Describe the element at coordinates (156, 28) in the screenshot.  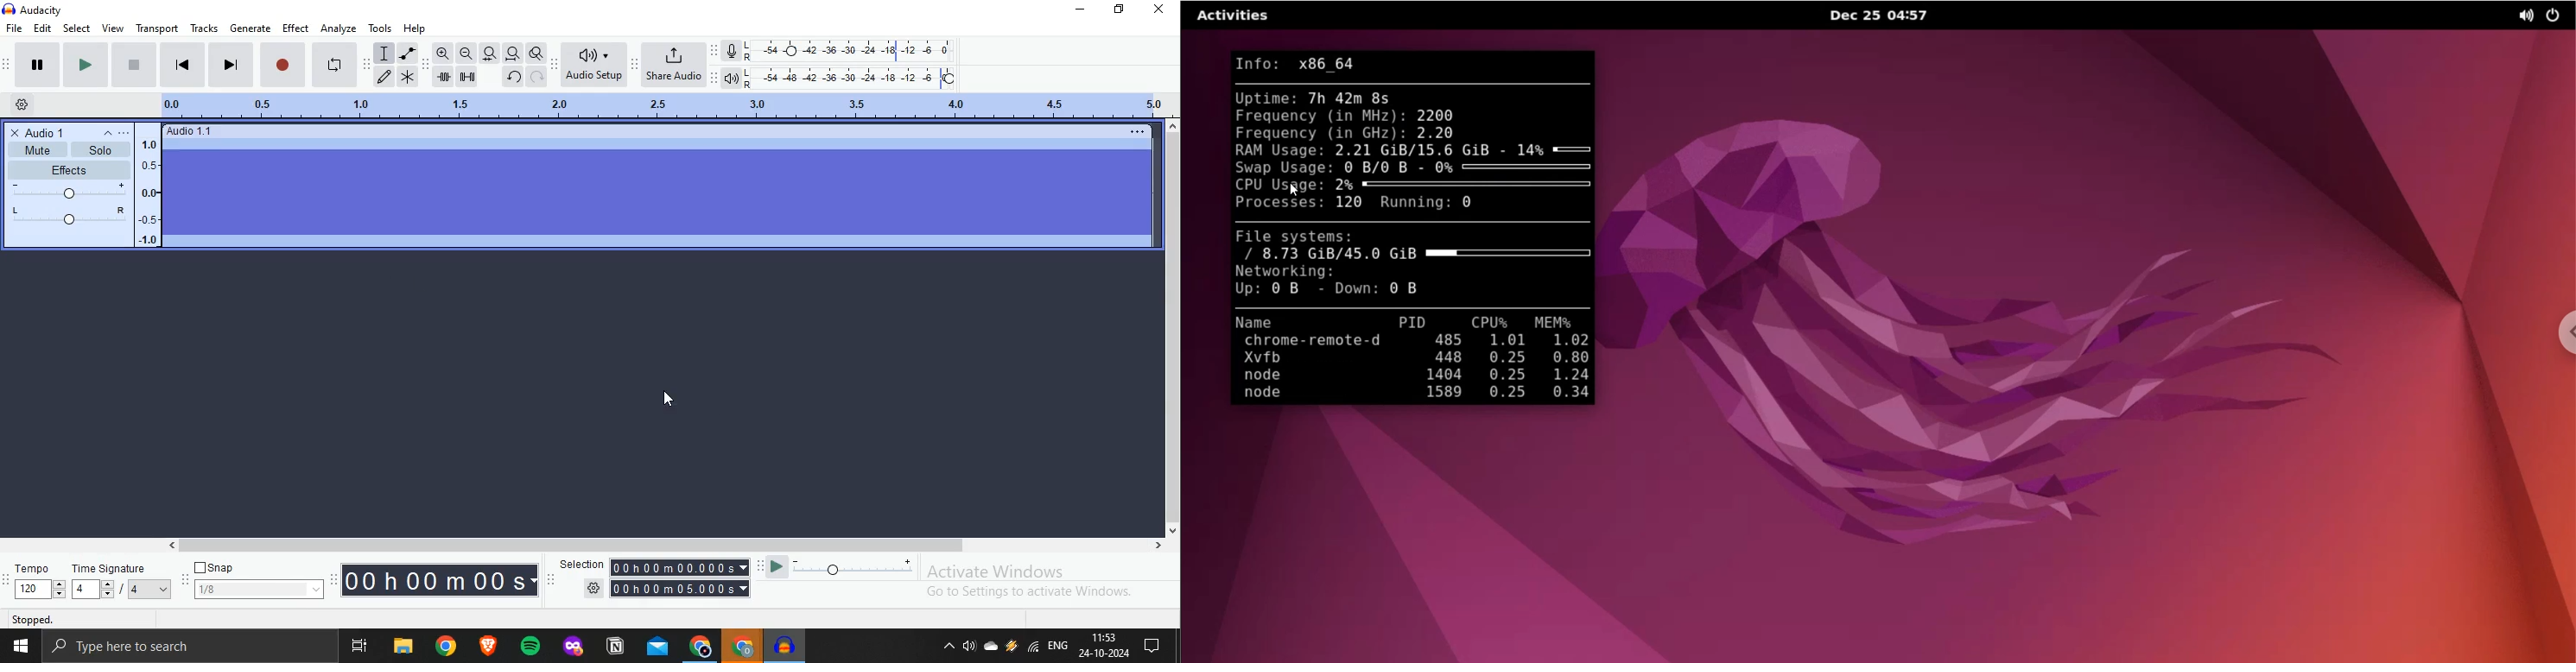
I see `Transport` at that location.